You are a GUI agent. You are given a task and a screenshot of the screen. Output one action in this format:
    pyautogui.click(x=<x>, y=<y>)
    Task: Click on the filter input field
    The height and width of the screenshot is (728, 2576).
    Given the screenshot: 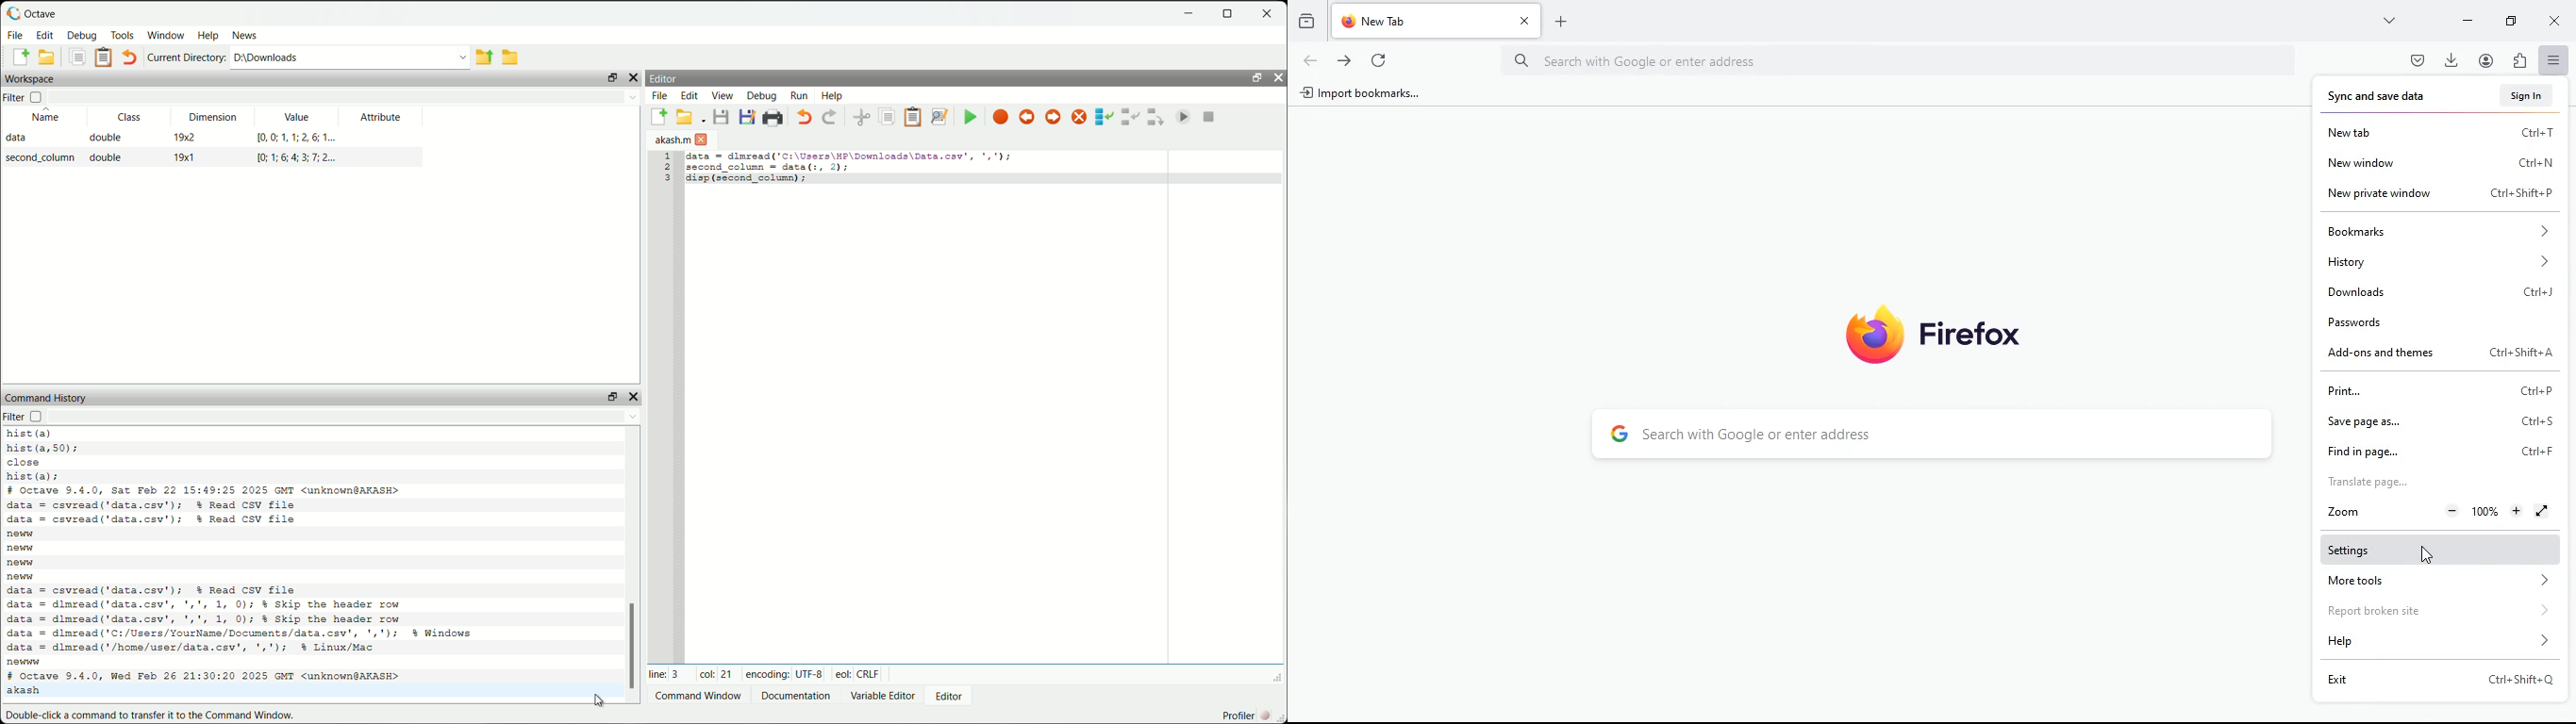 What is the action you would take?
    pyautogui.click(x=349, y=98)
    